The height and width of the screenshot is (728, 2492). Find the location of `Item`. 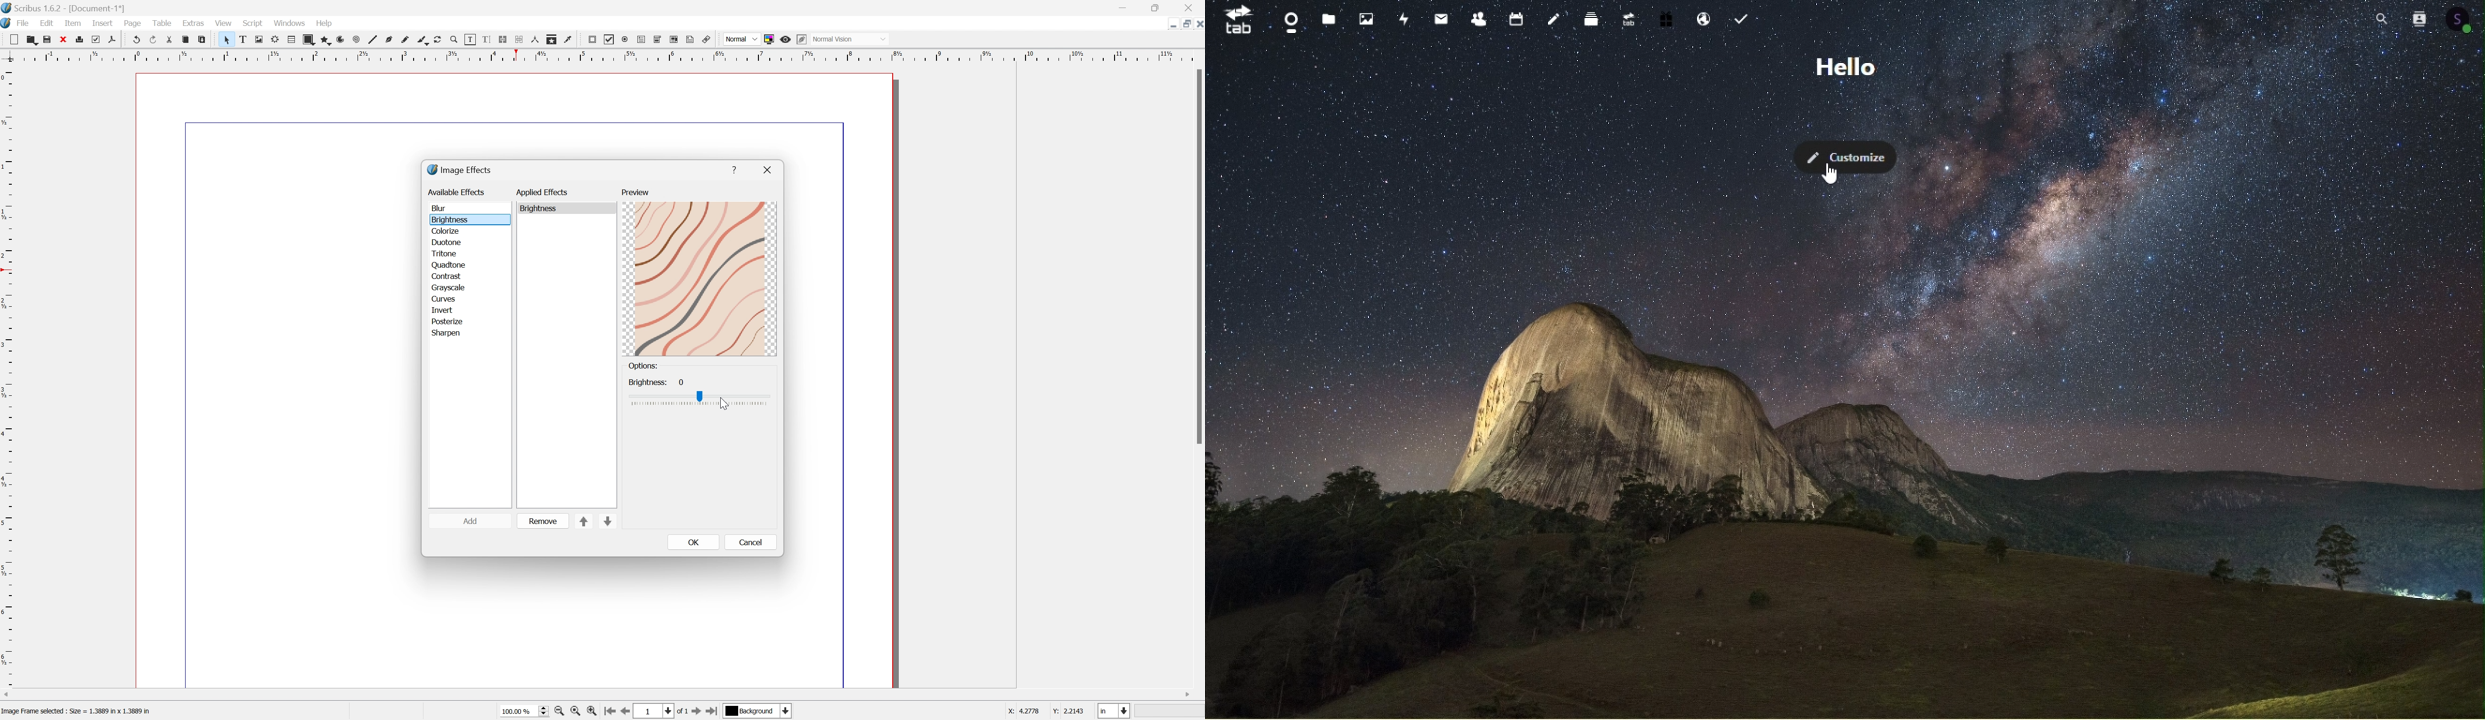

Item is located at coordinates (73, 23).